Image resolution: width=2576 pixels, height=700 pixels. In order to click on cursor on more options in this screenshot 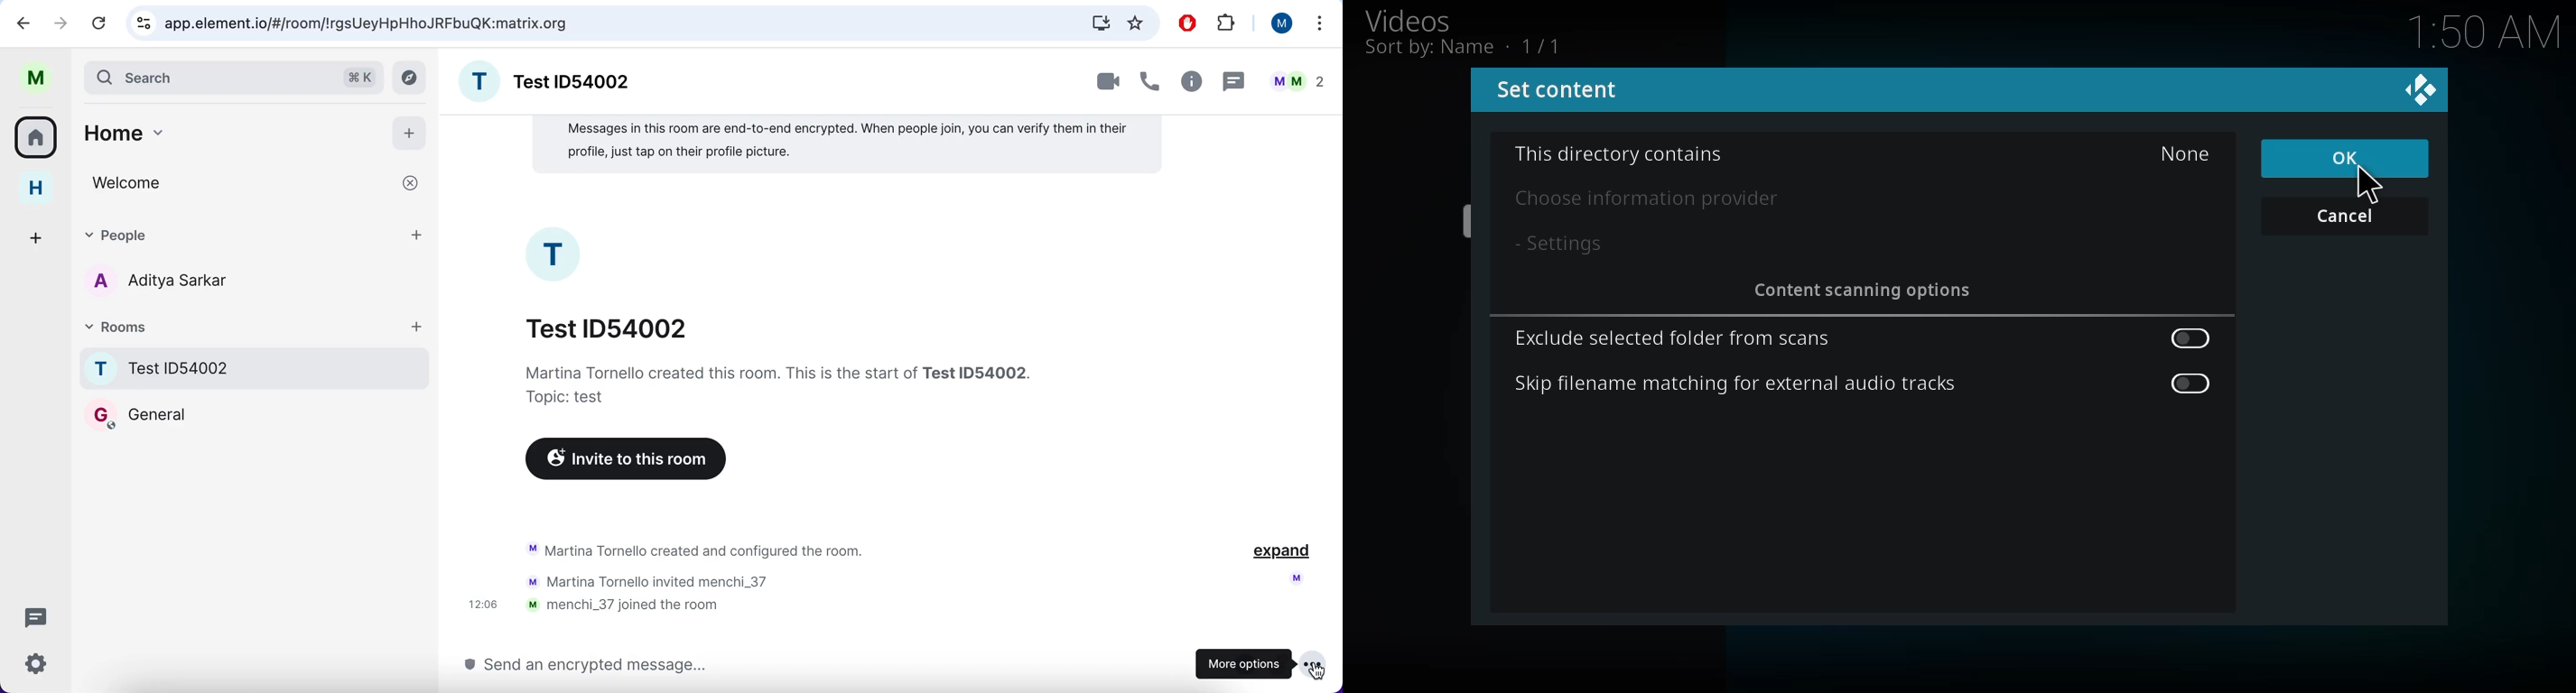, I will do `click(1313, 668)`.